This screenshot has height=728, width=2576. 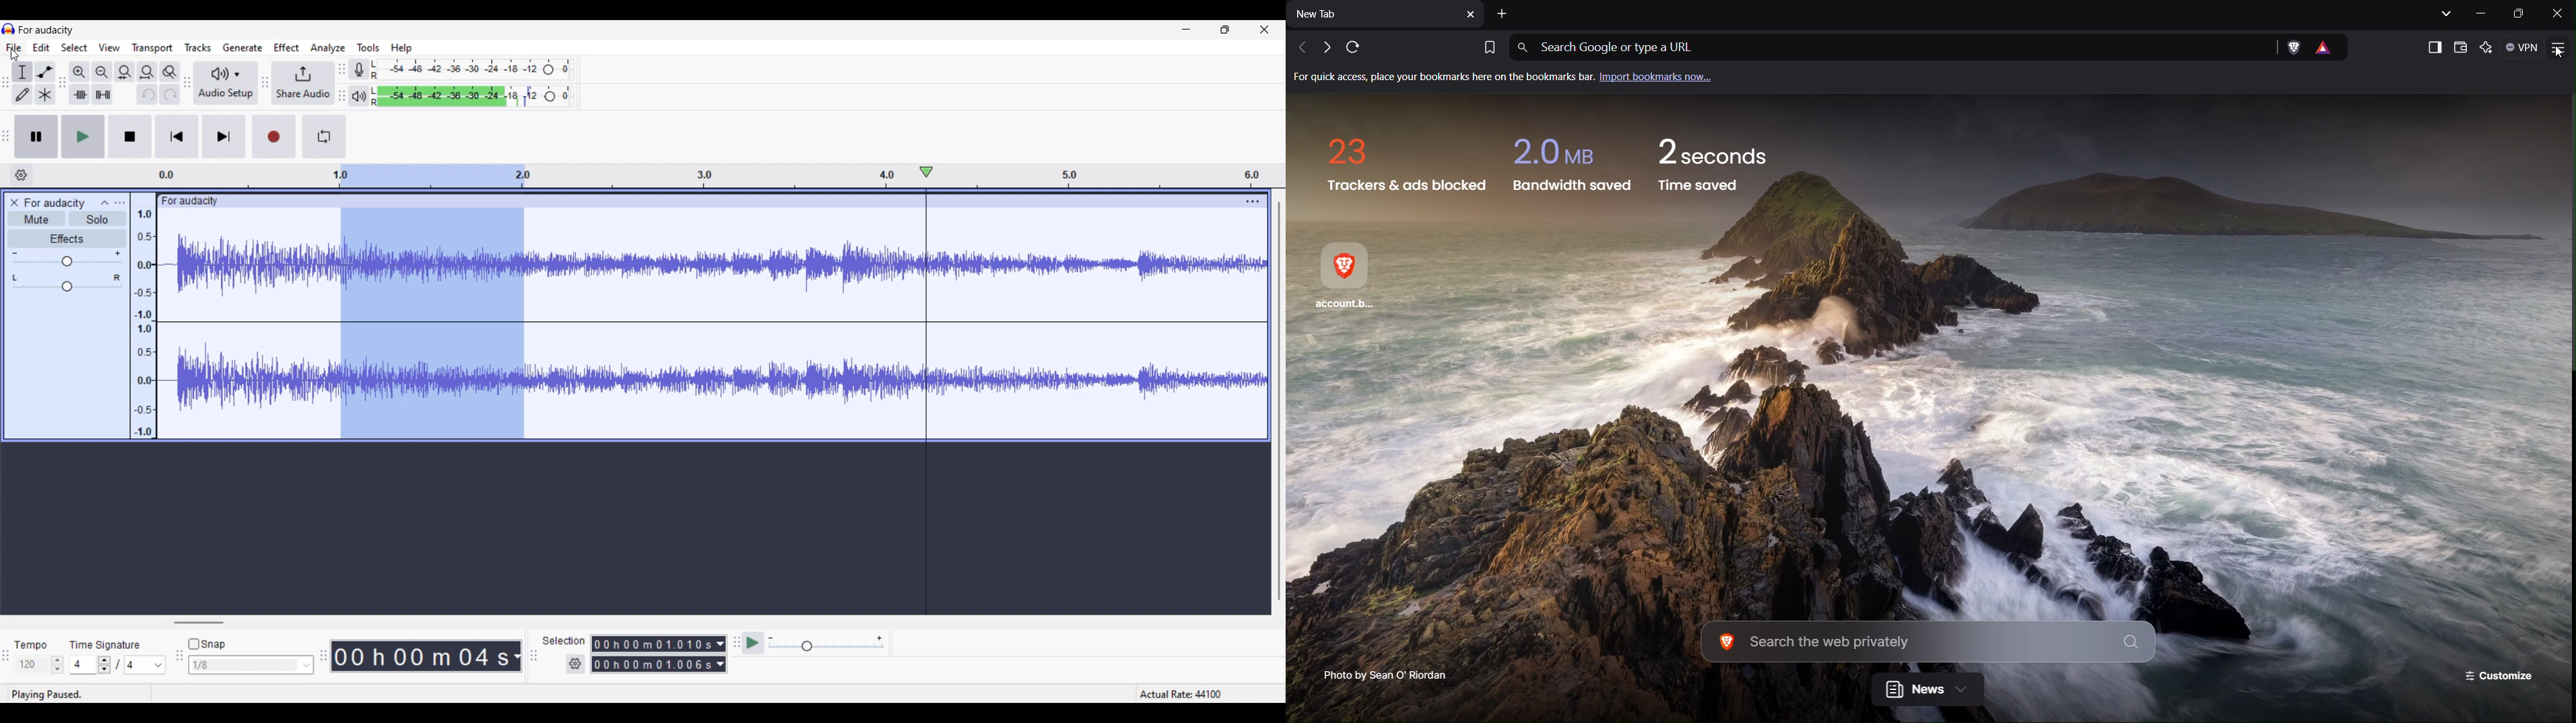 I want to click on Tools menu, so click(x=368, y=48).